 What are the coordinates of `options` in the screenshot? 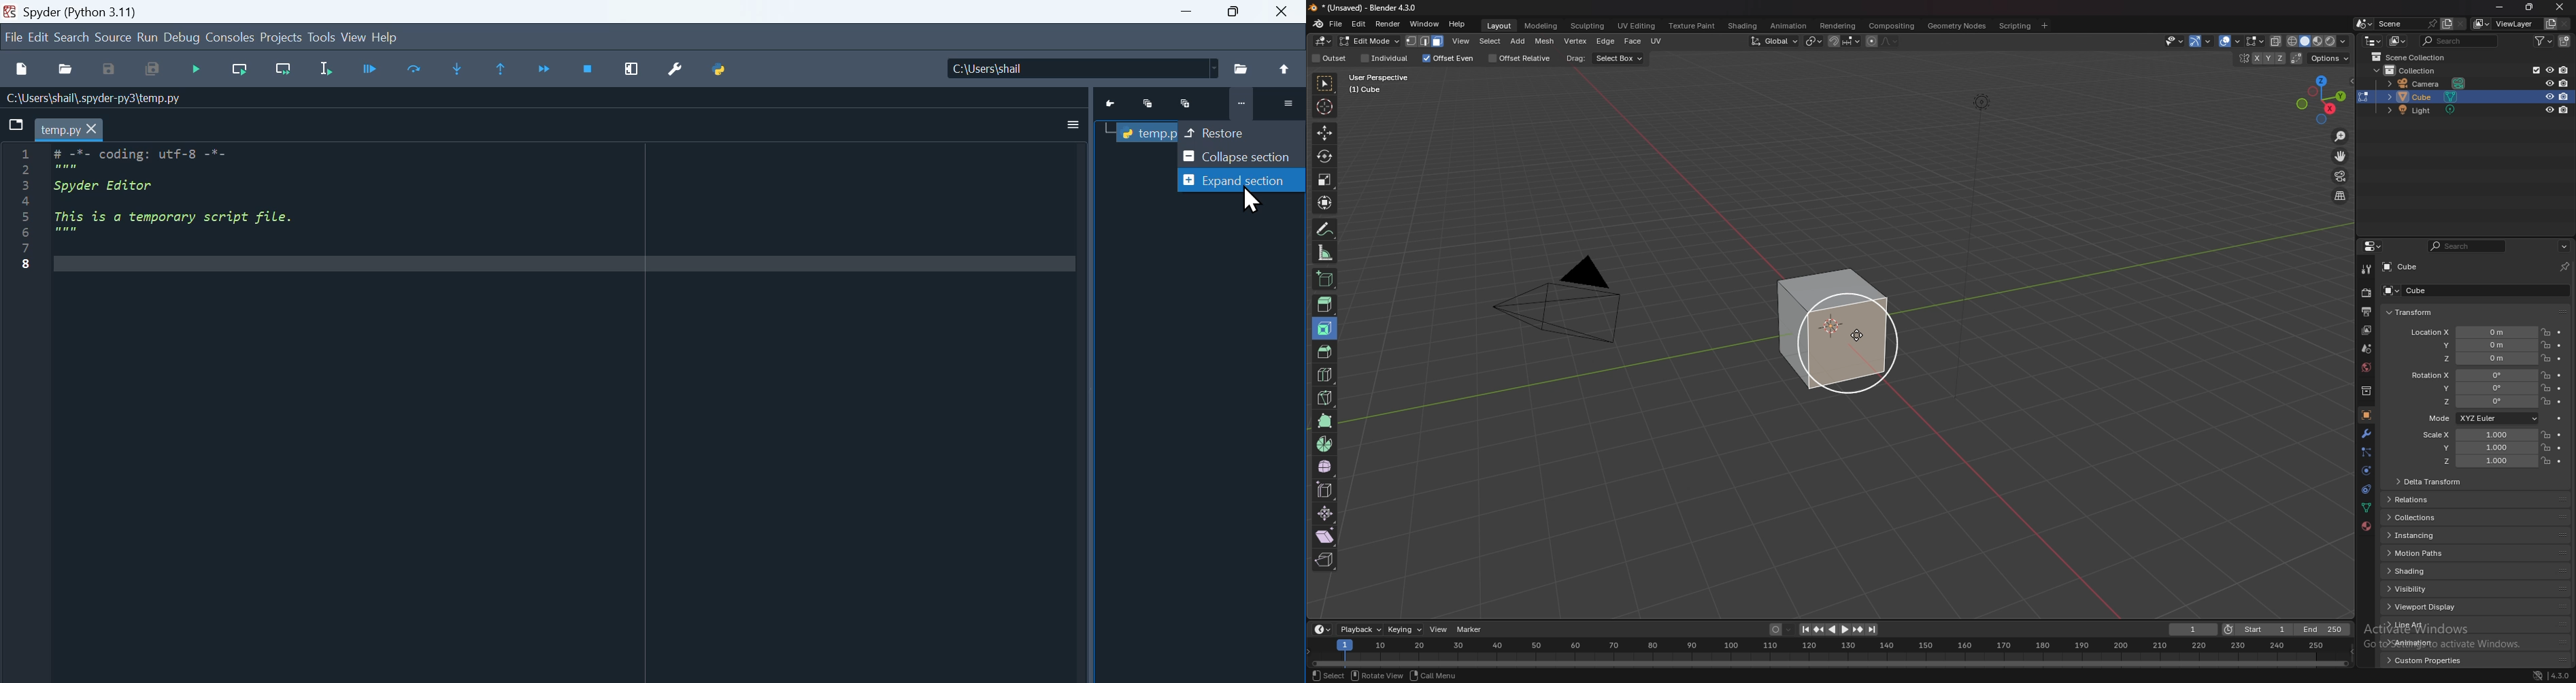 It's located at (2565, 247).